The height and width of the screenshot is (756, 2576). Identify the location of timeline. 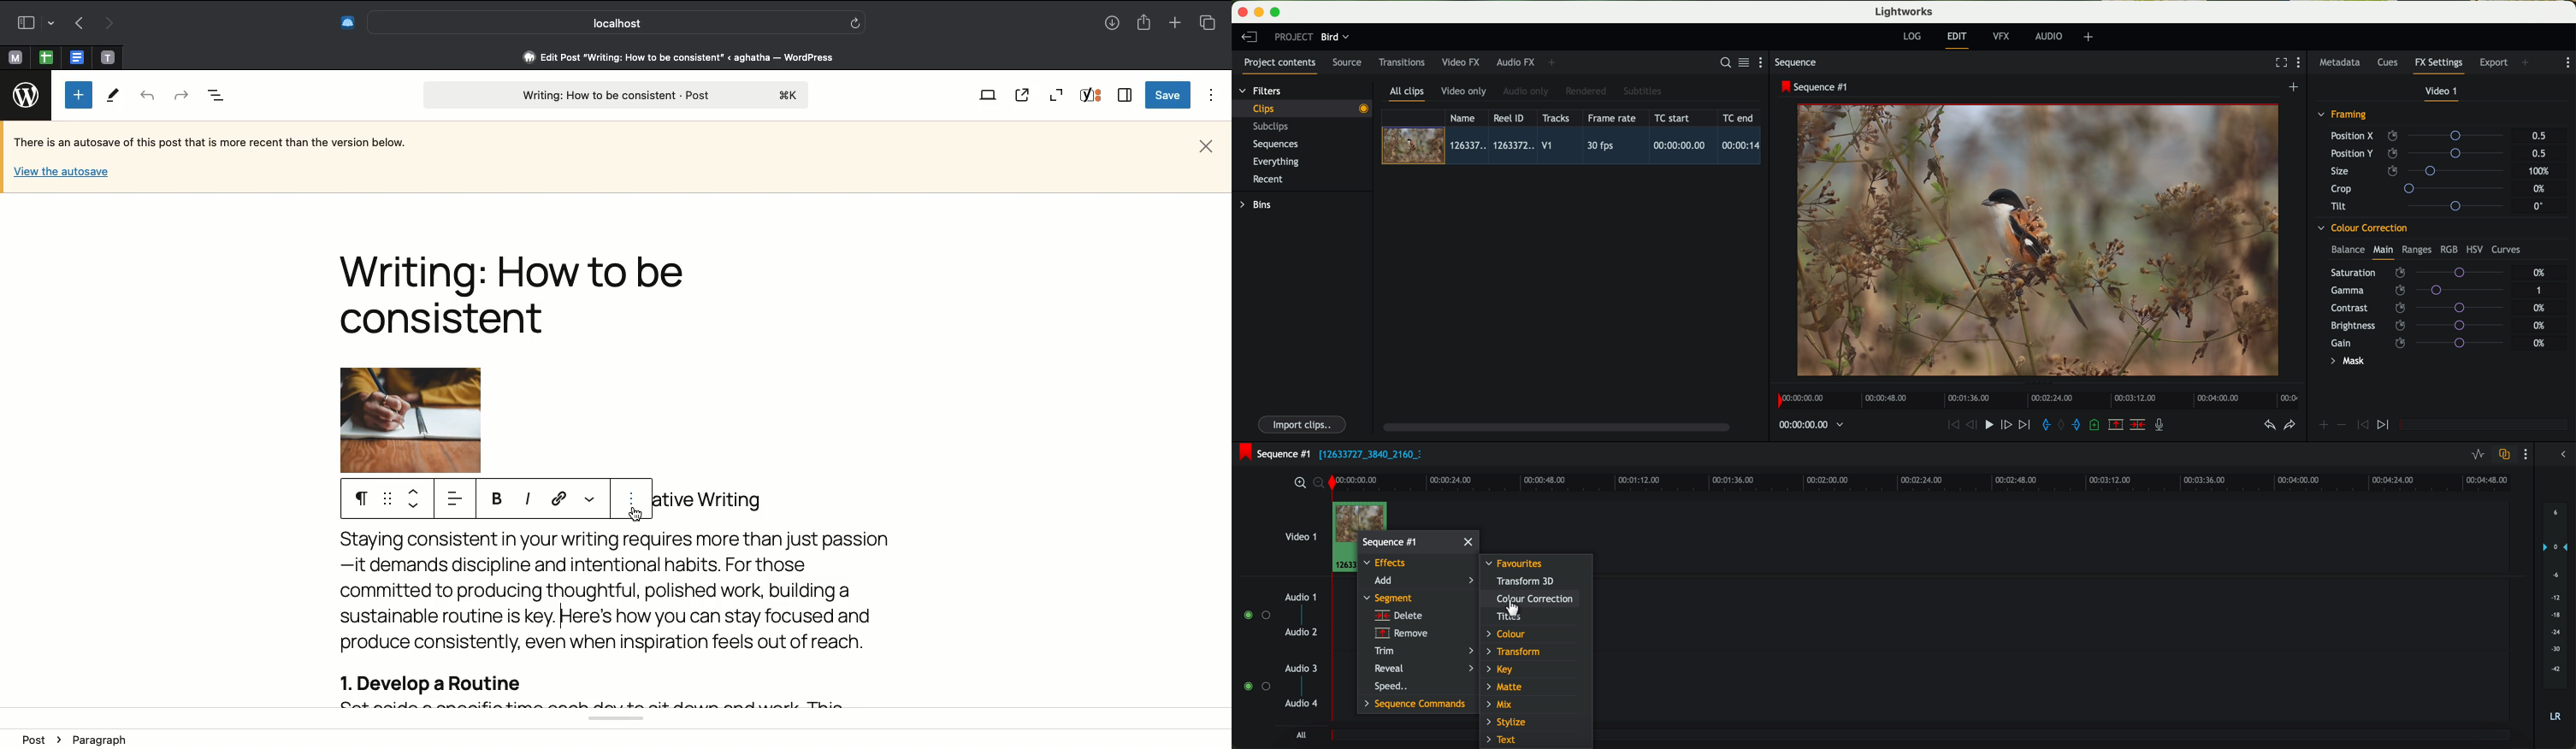
(2035, 397).